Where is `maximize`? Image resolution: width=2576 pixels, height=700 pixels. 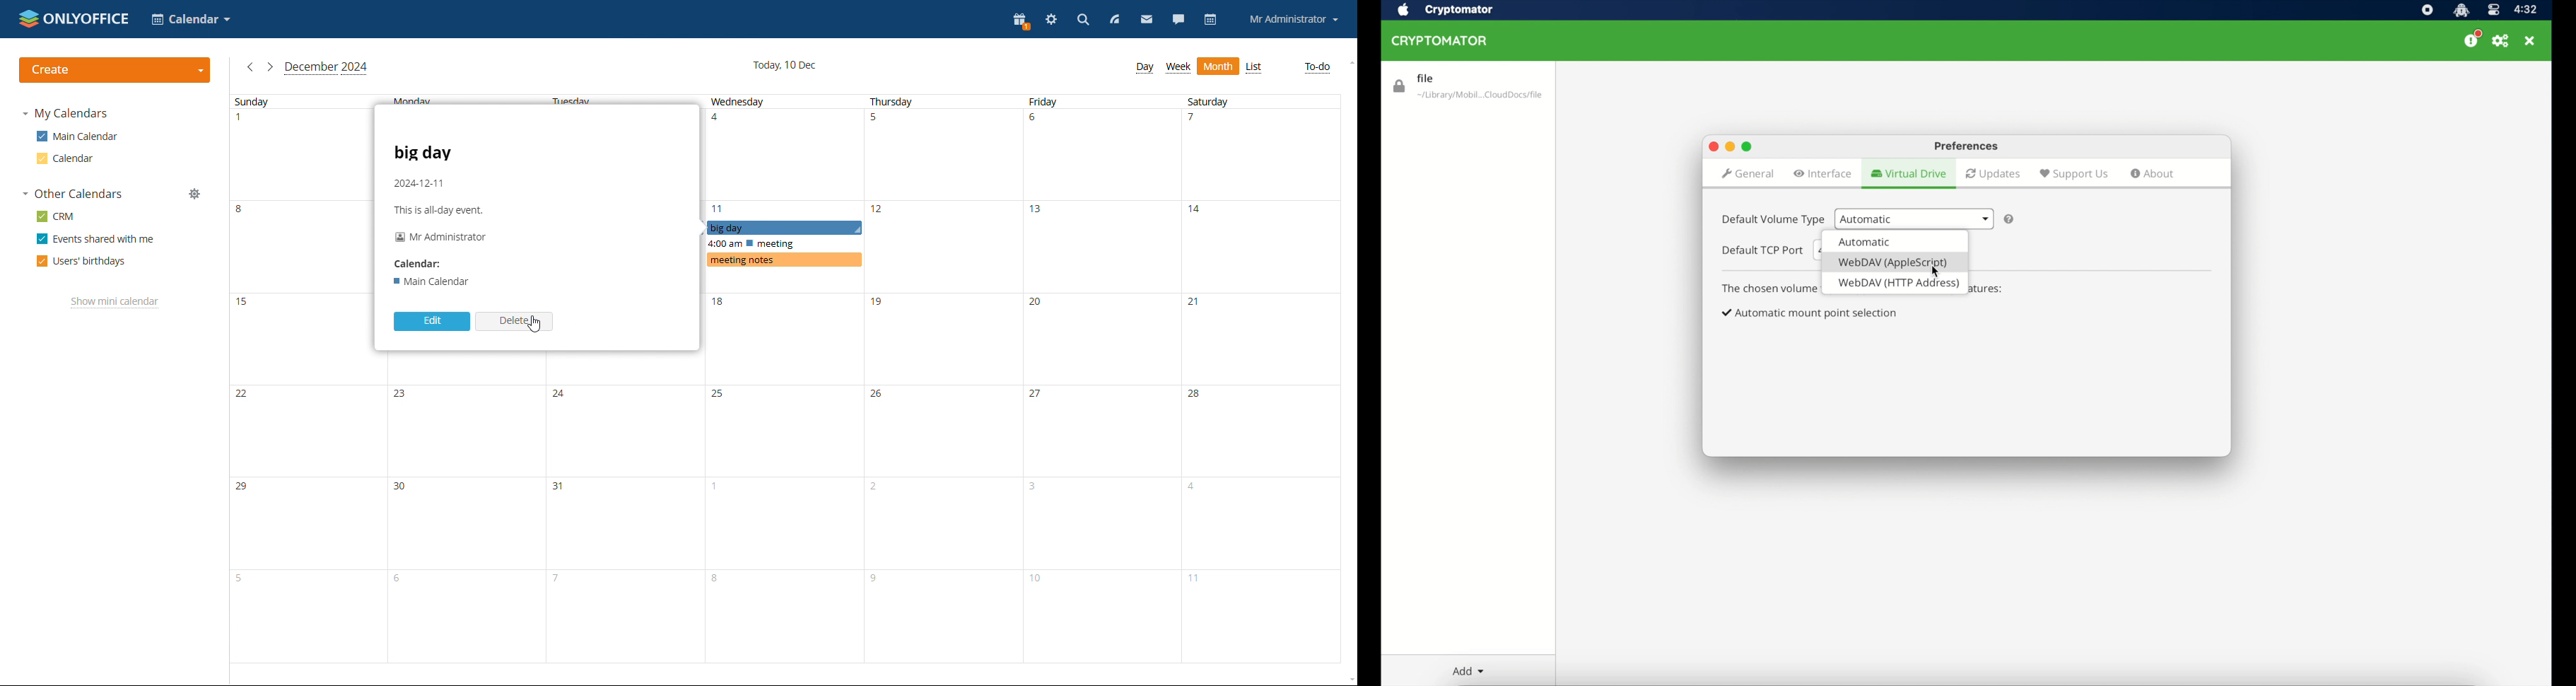
maximize is located at coordinates (1748, 145).